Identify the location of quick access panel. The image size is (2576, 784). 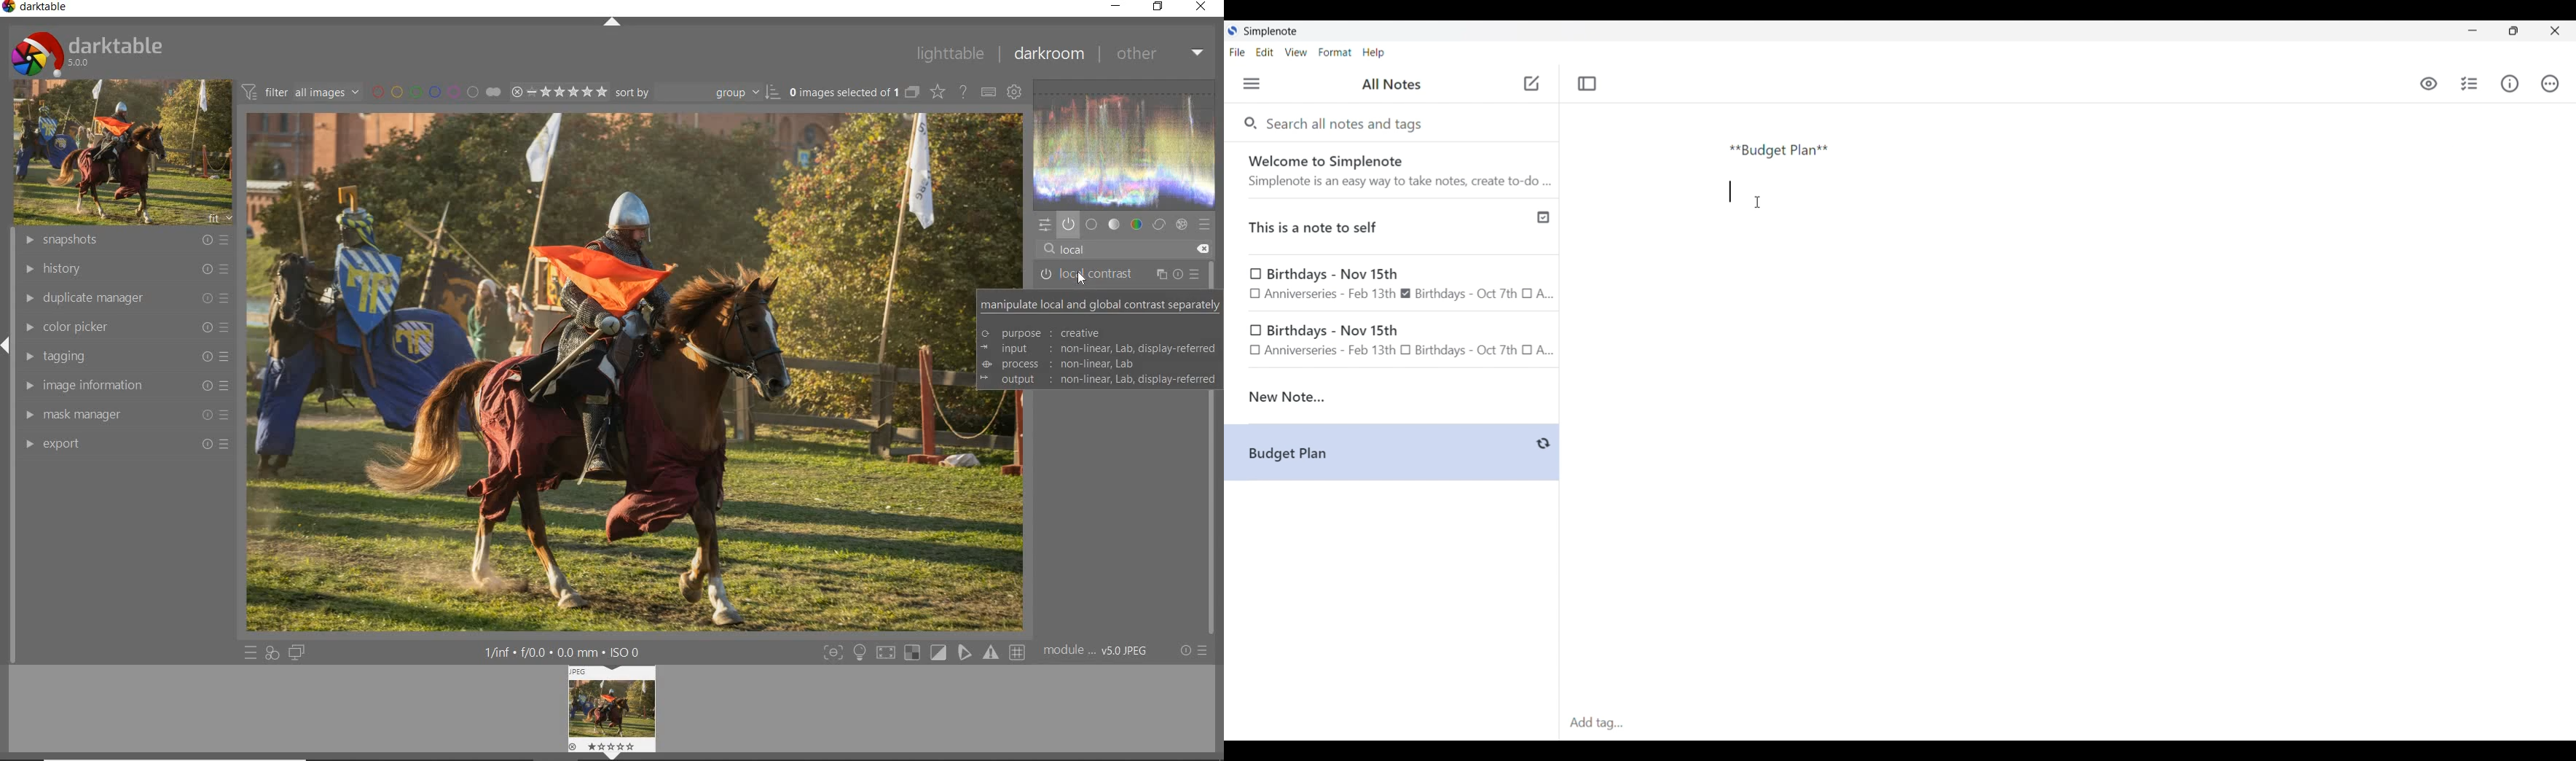
(1044, 225).